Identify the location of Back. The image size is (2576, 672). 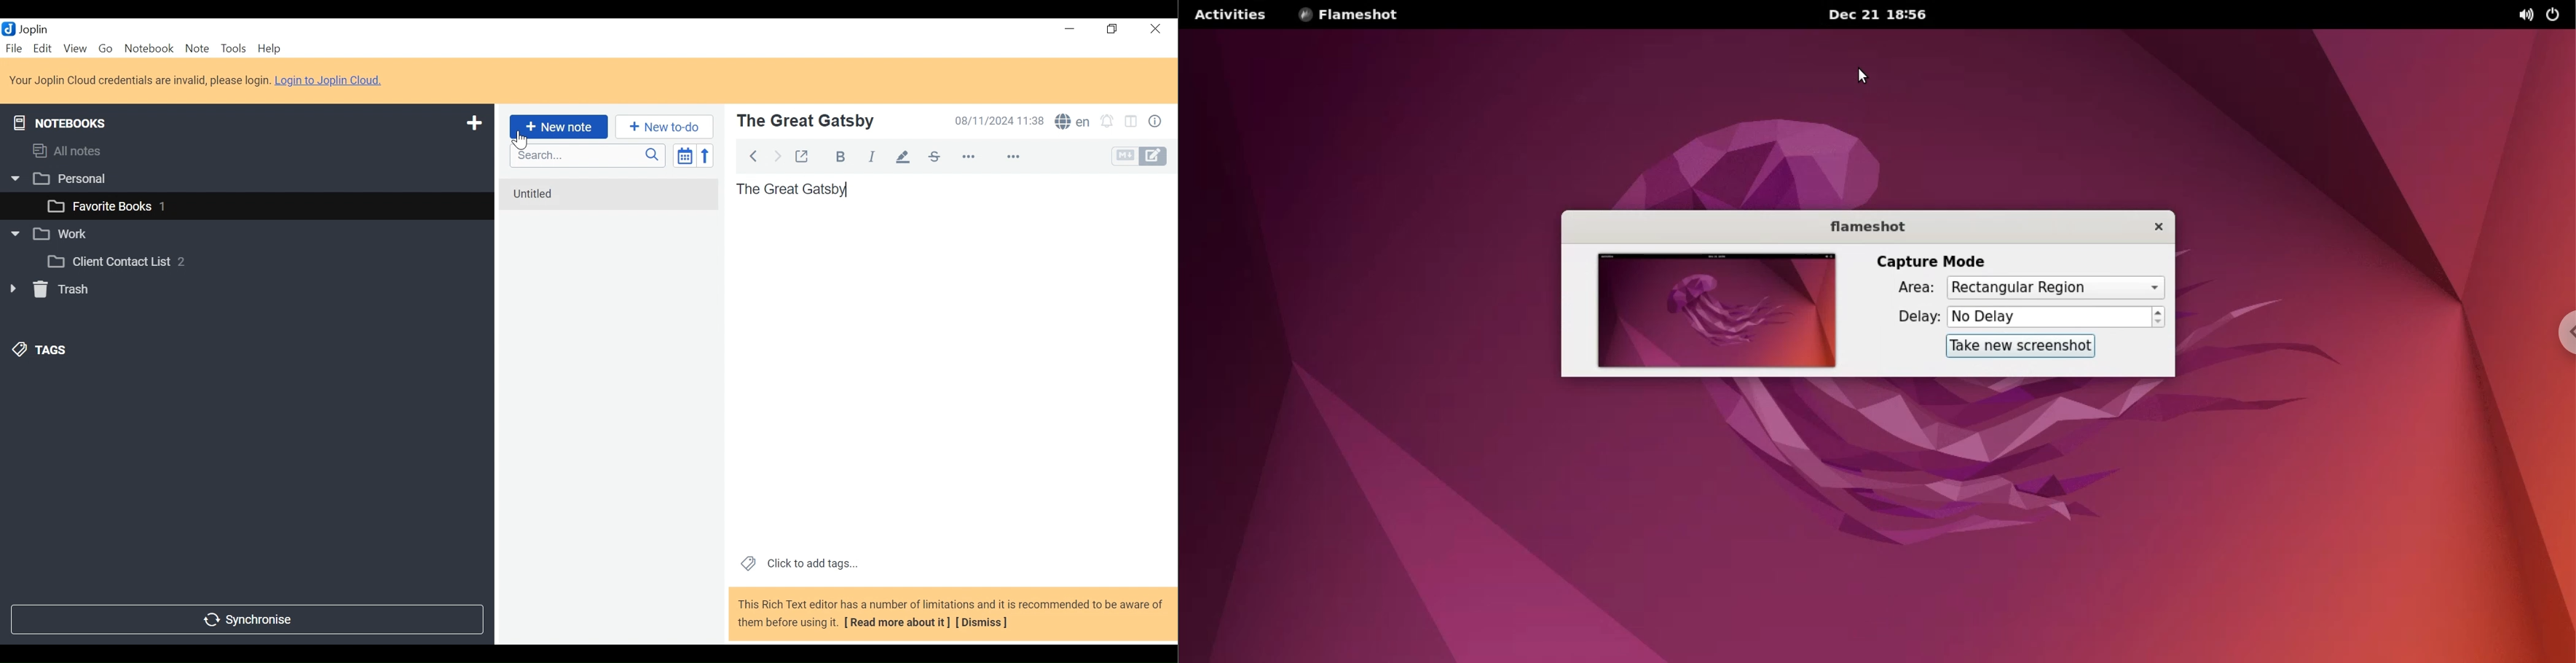
(755, 157).